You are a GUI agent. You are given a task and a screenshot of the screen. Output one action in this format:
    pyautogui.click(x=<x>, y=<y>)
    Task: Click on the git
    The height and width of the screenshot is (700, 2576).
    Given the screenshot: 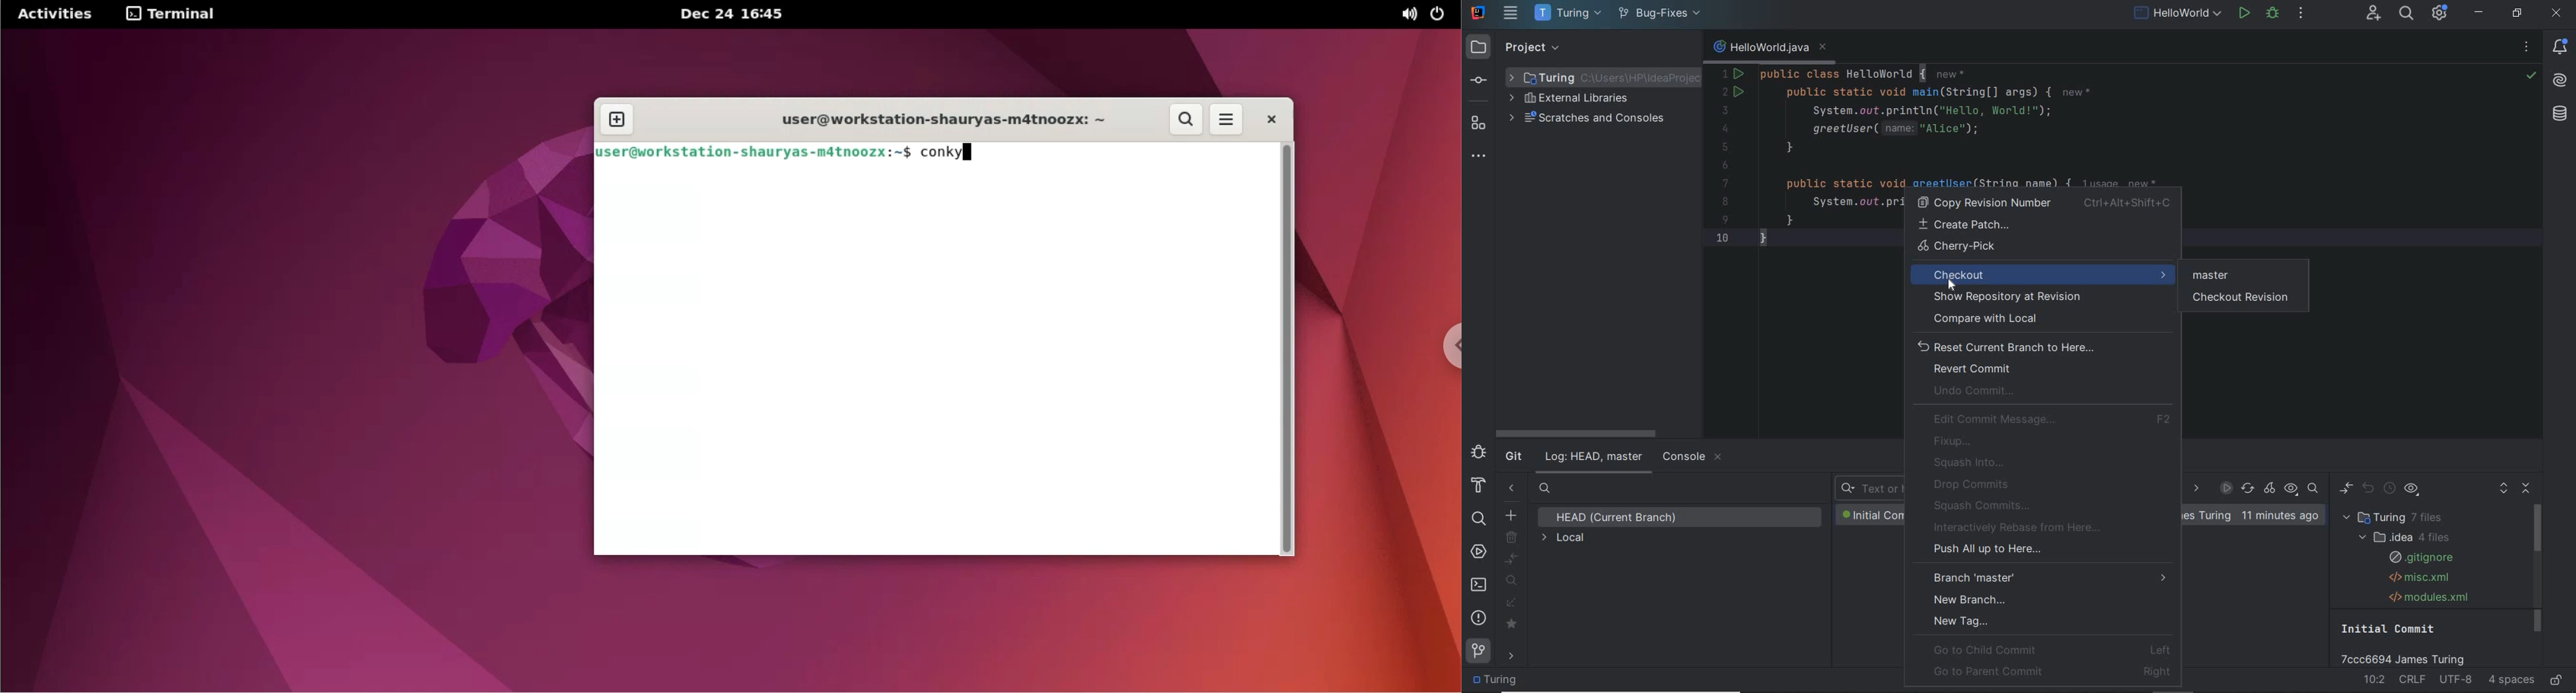 What is the action you would take?
    pyautogui.click(x=1479, y=654)
    